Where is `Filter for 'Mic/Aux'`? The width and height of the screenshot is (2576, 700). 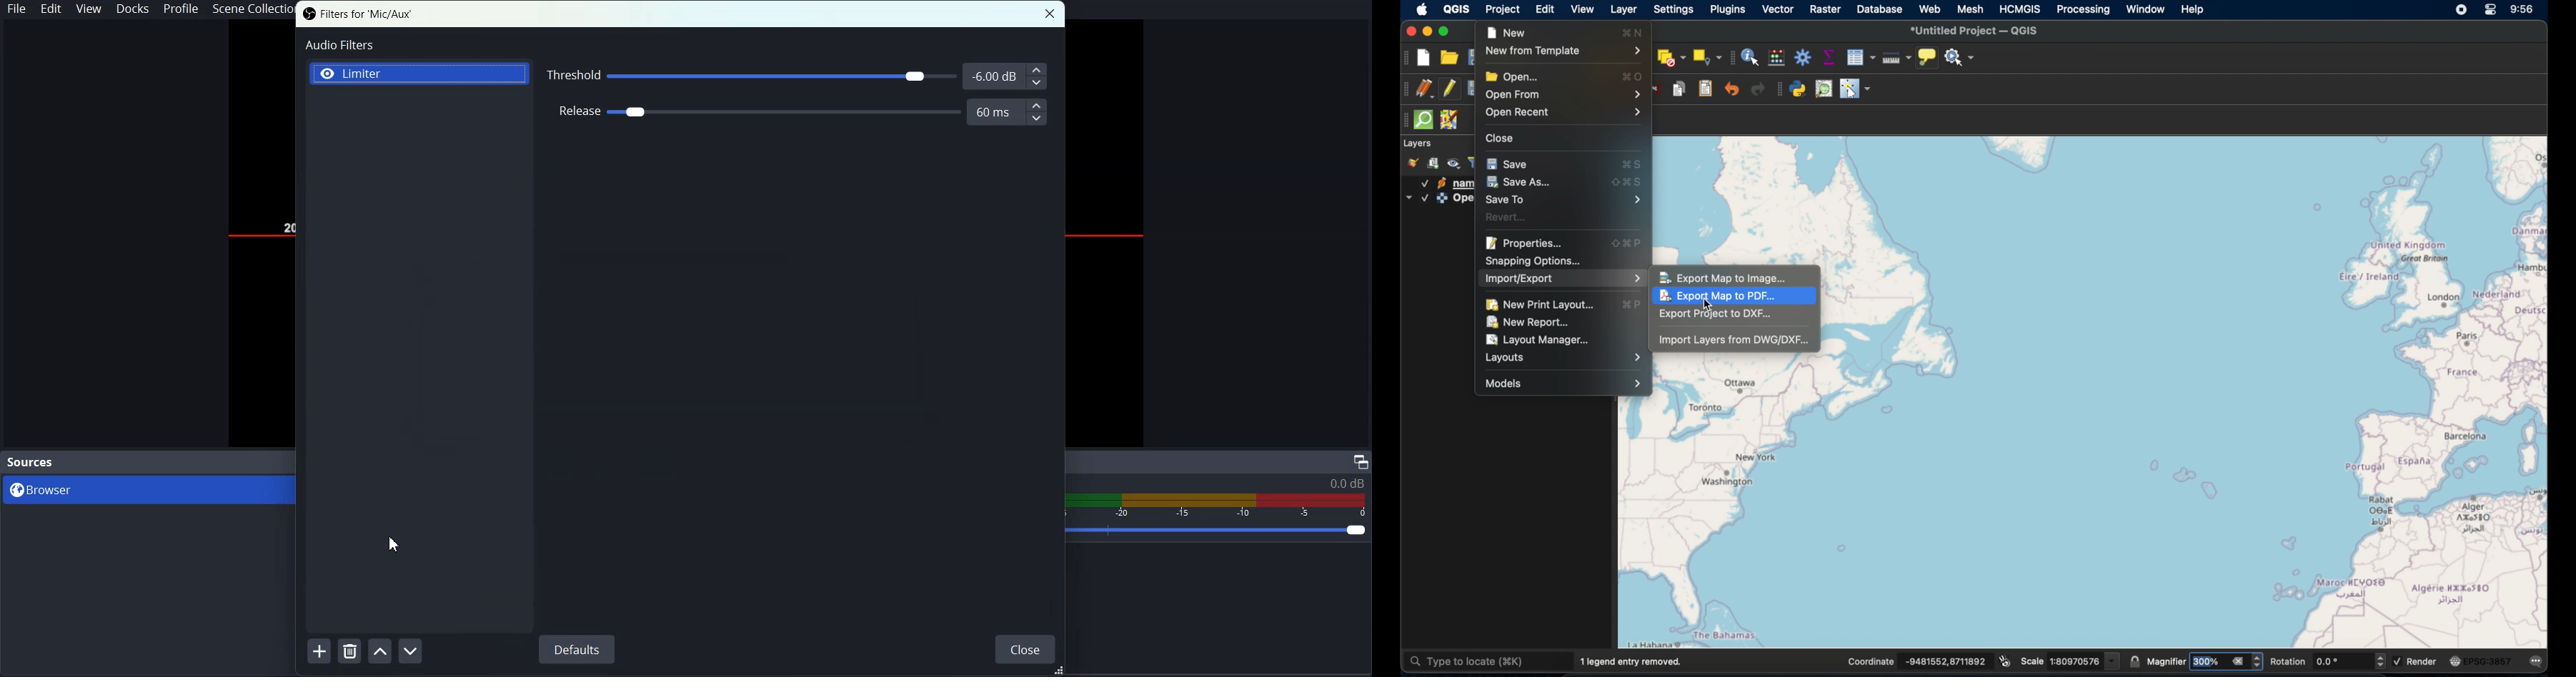
Filter for 'Mic/Aux' is located at coordinates (357, 14).